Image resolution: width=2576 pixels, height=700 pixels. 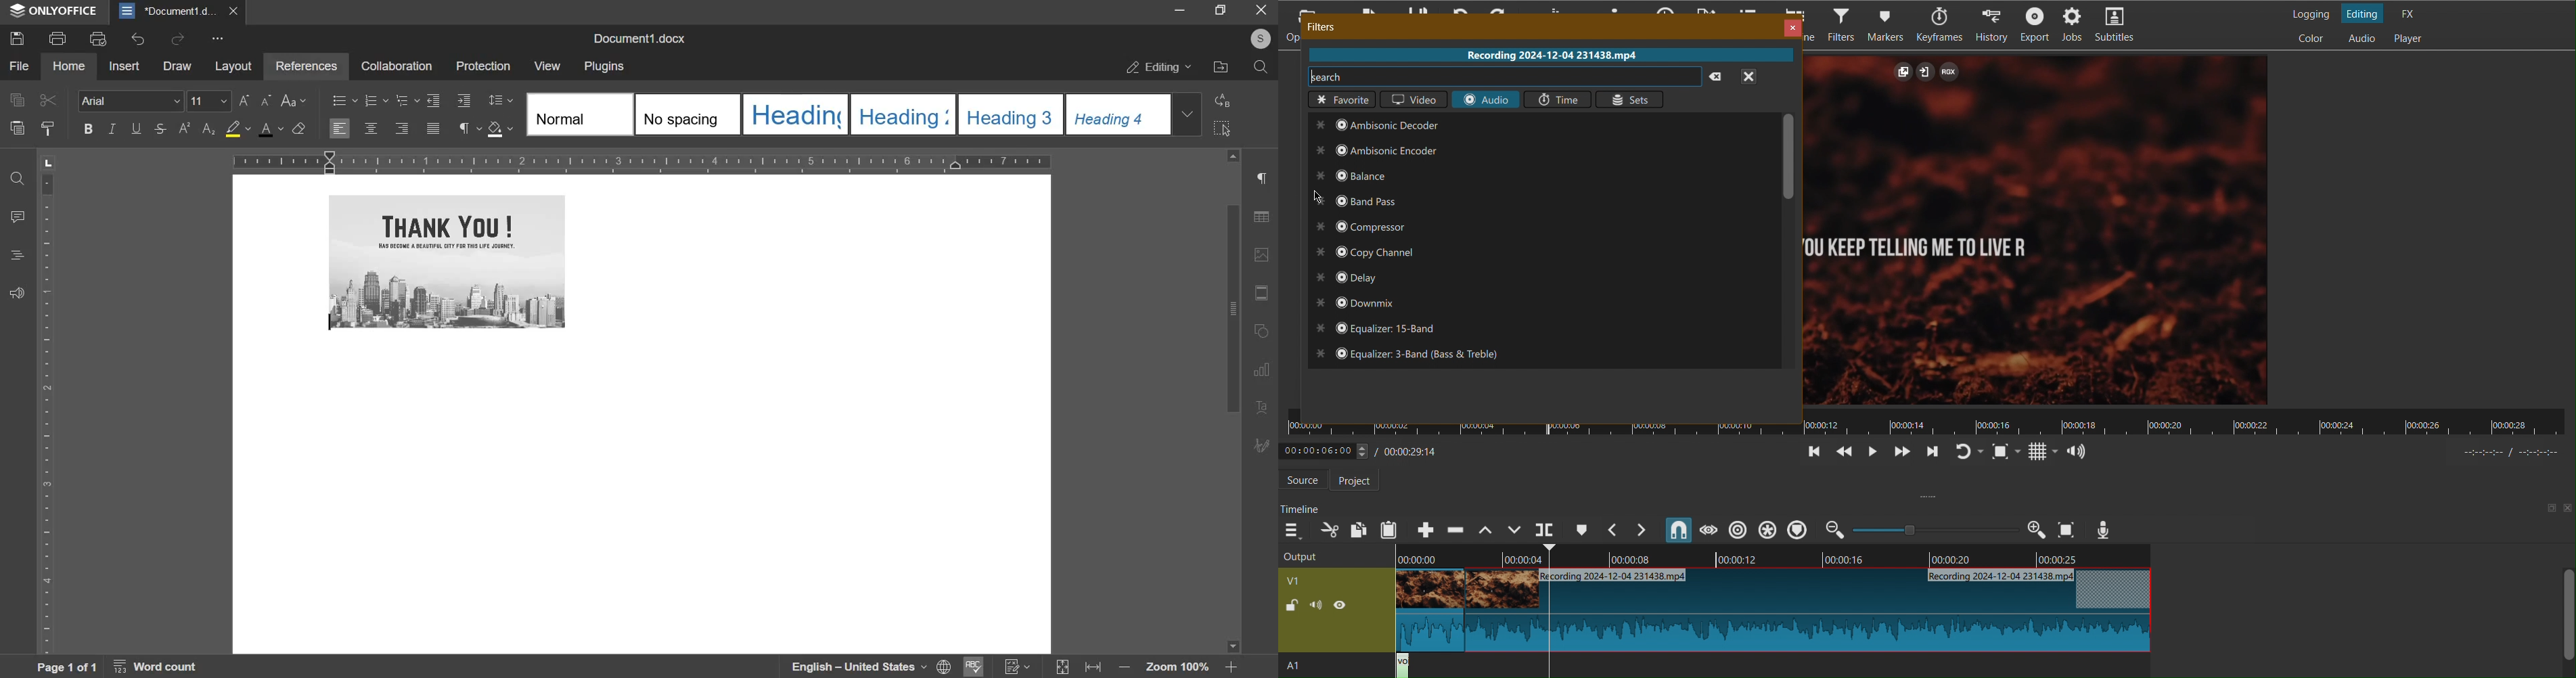 I want to click on Cut, so click(x=1329, y=529).